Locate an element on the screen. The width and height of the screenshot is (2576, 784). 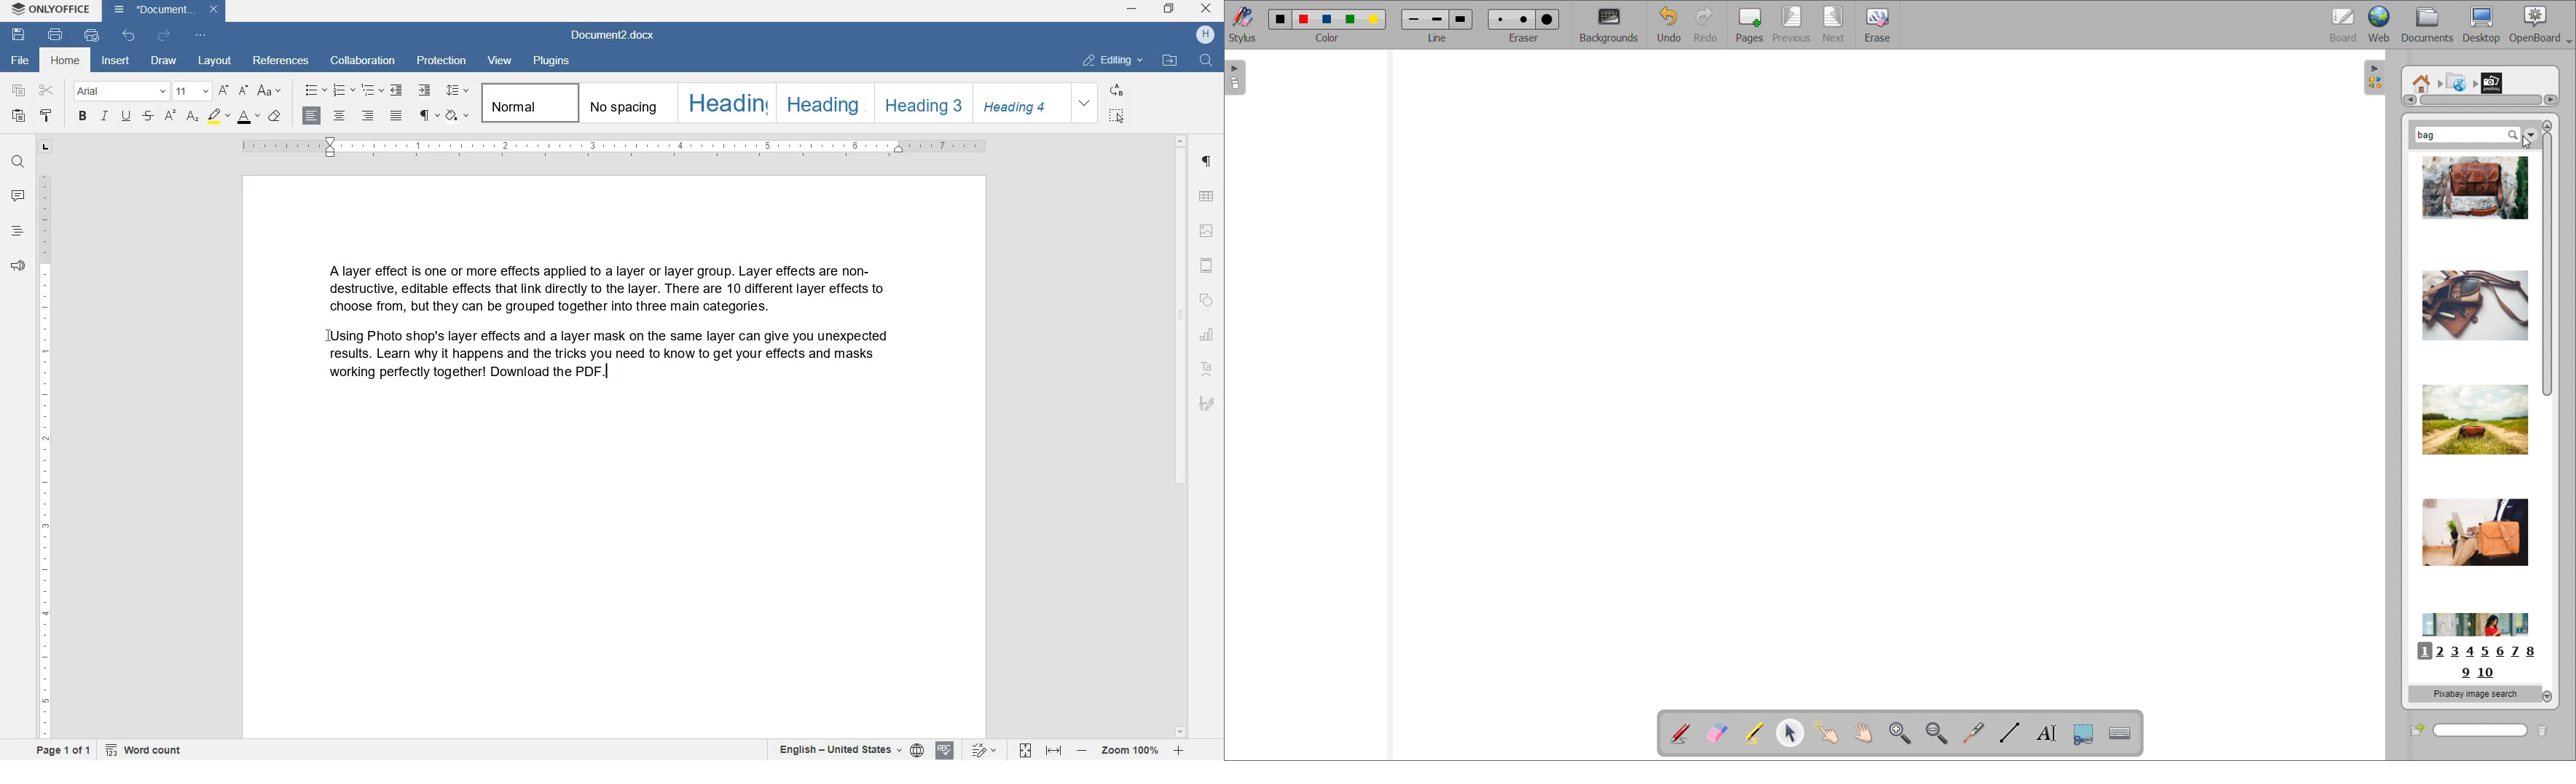
DECREASE INDENT is located at coordinates (397, 91).